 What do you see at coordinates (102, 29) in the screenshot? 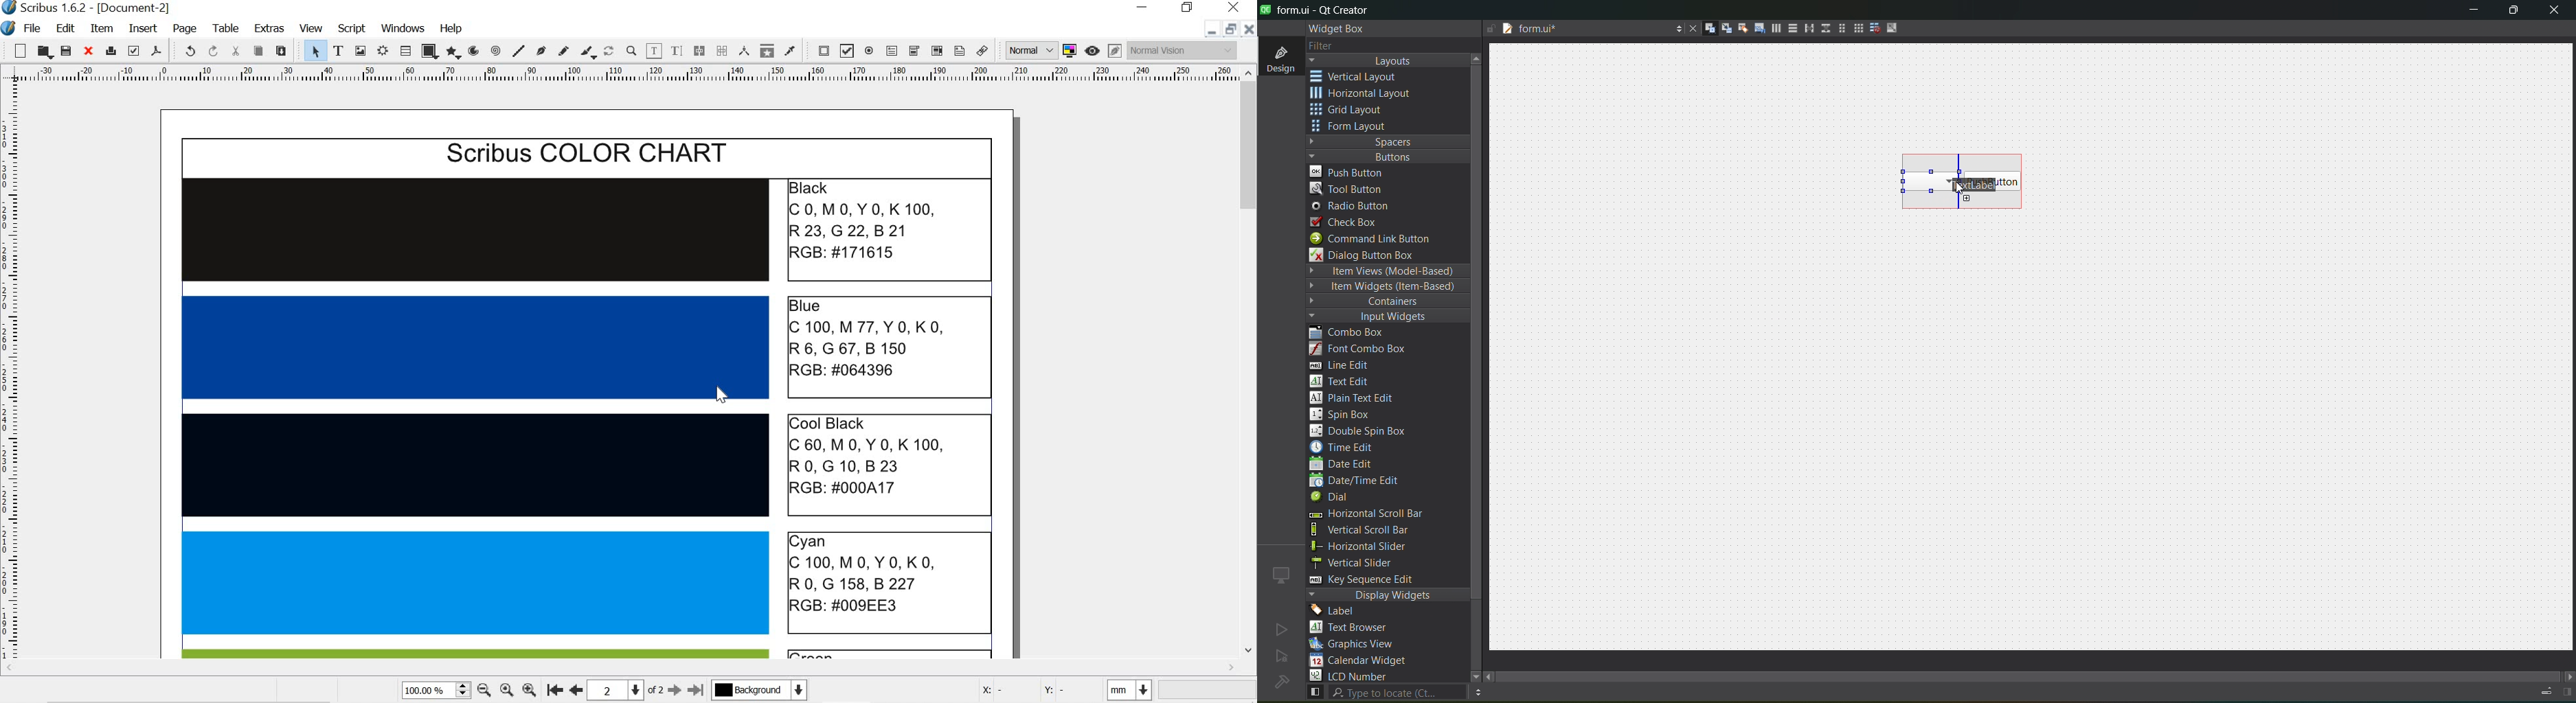
I see `item` at bounding box center [102, 29].